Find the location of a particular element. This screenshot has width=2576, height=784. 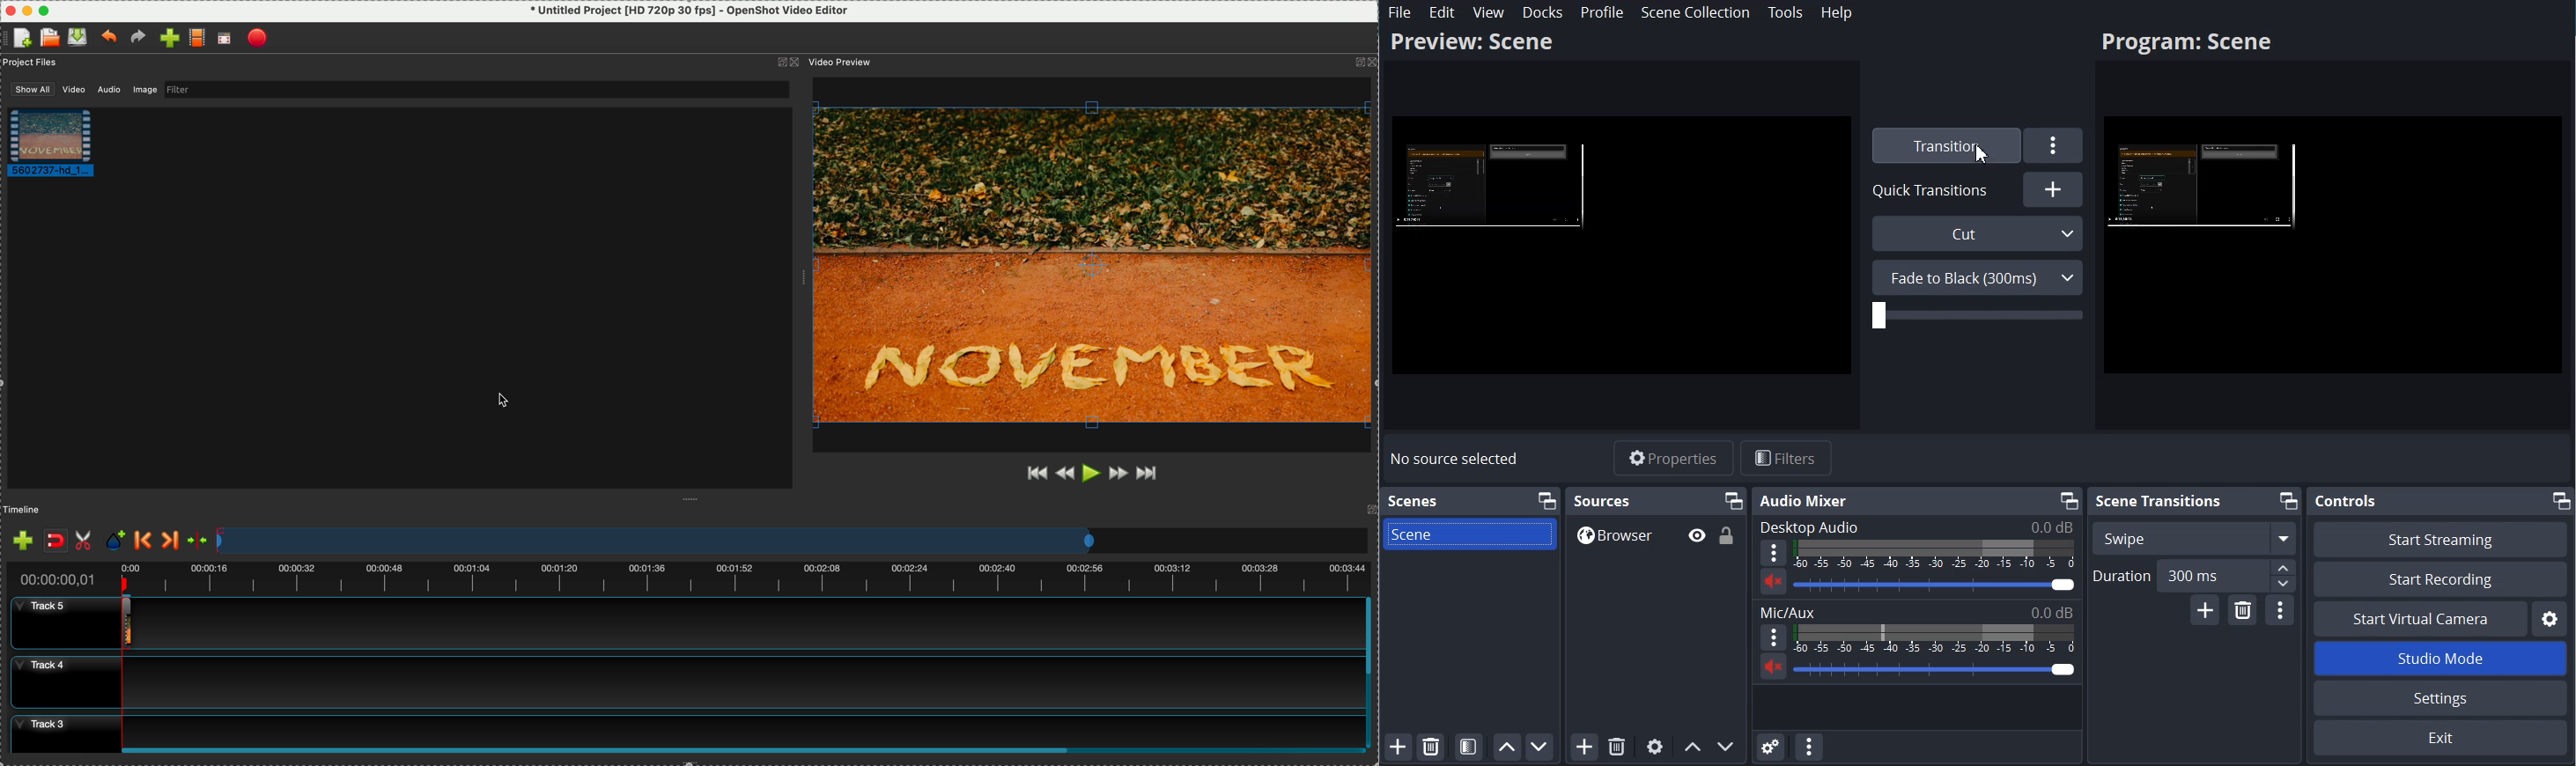

Properties is located at coordinates (1673, 458).